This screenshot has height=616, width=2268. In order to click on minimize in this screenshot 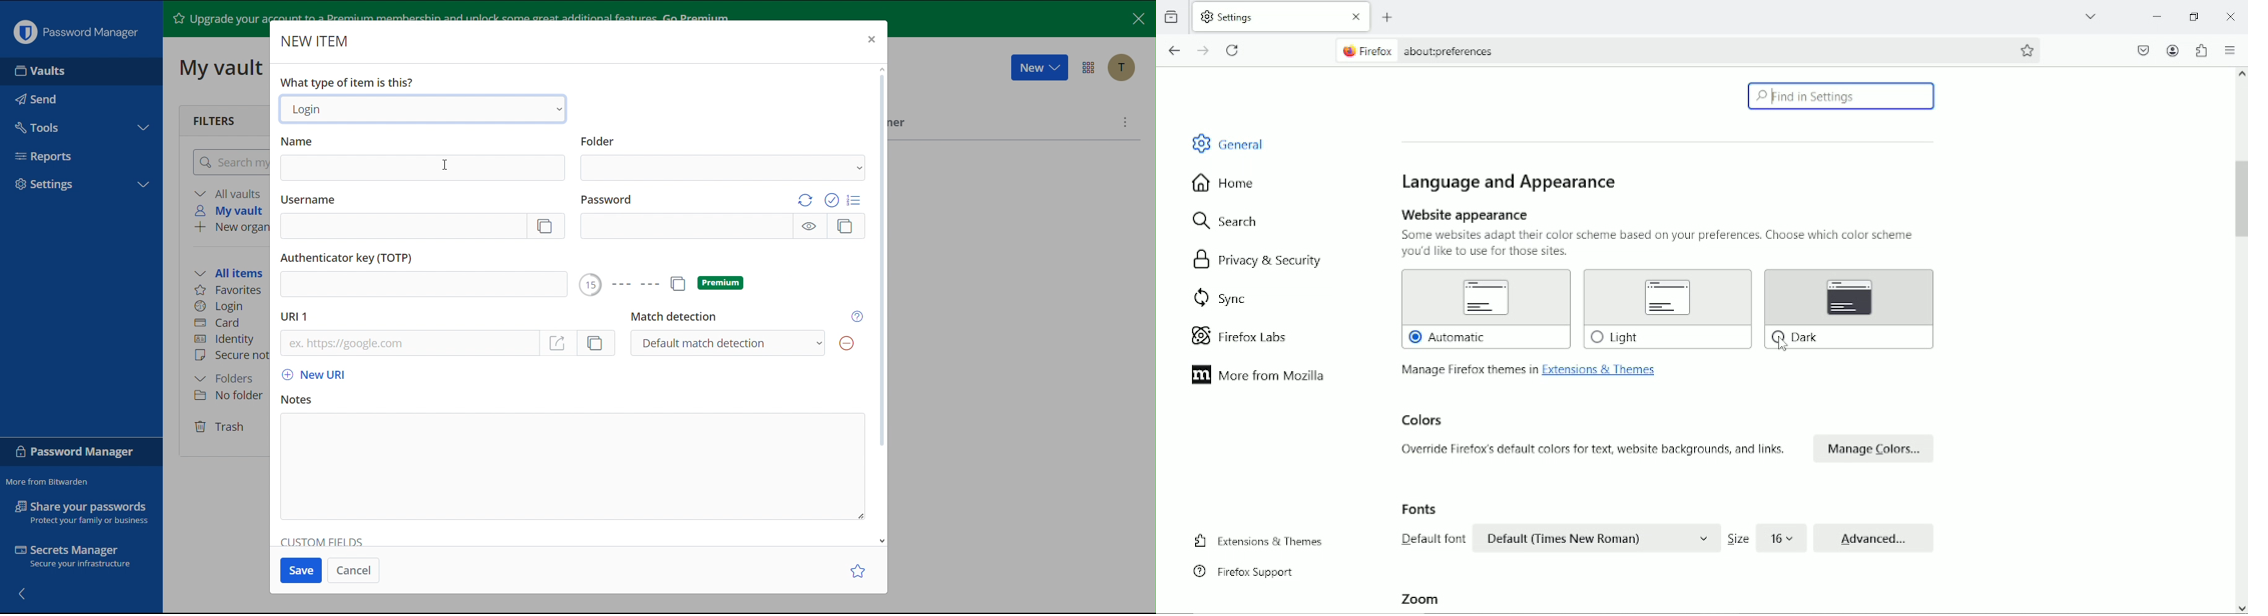, I will do `click(2155, 16)`.